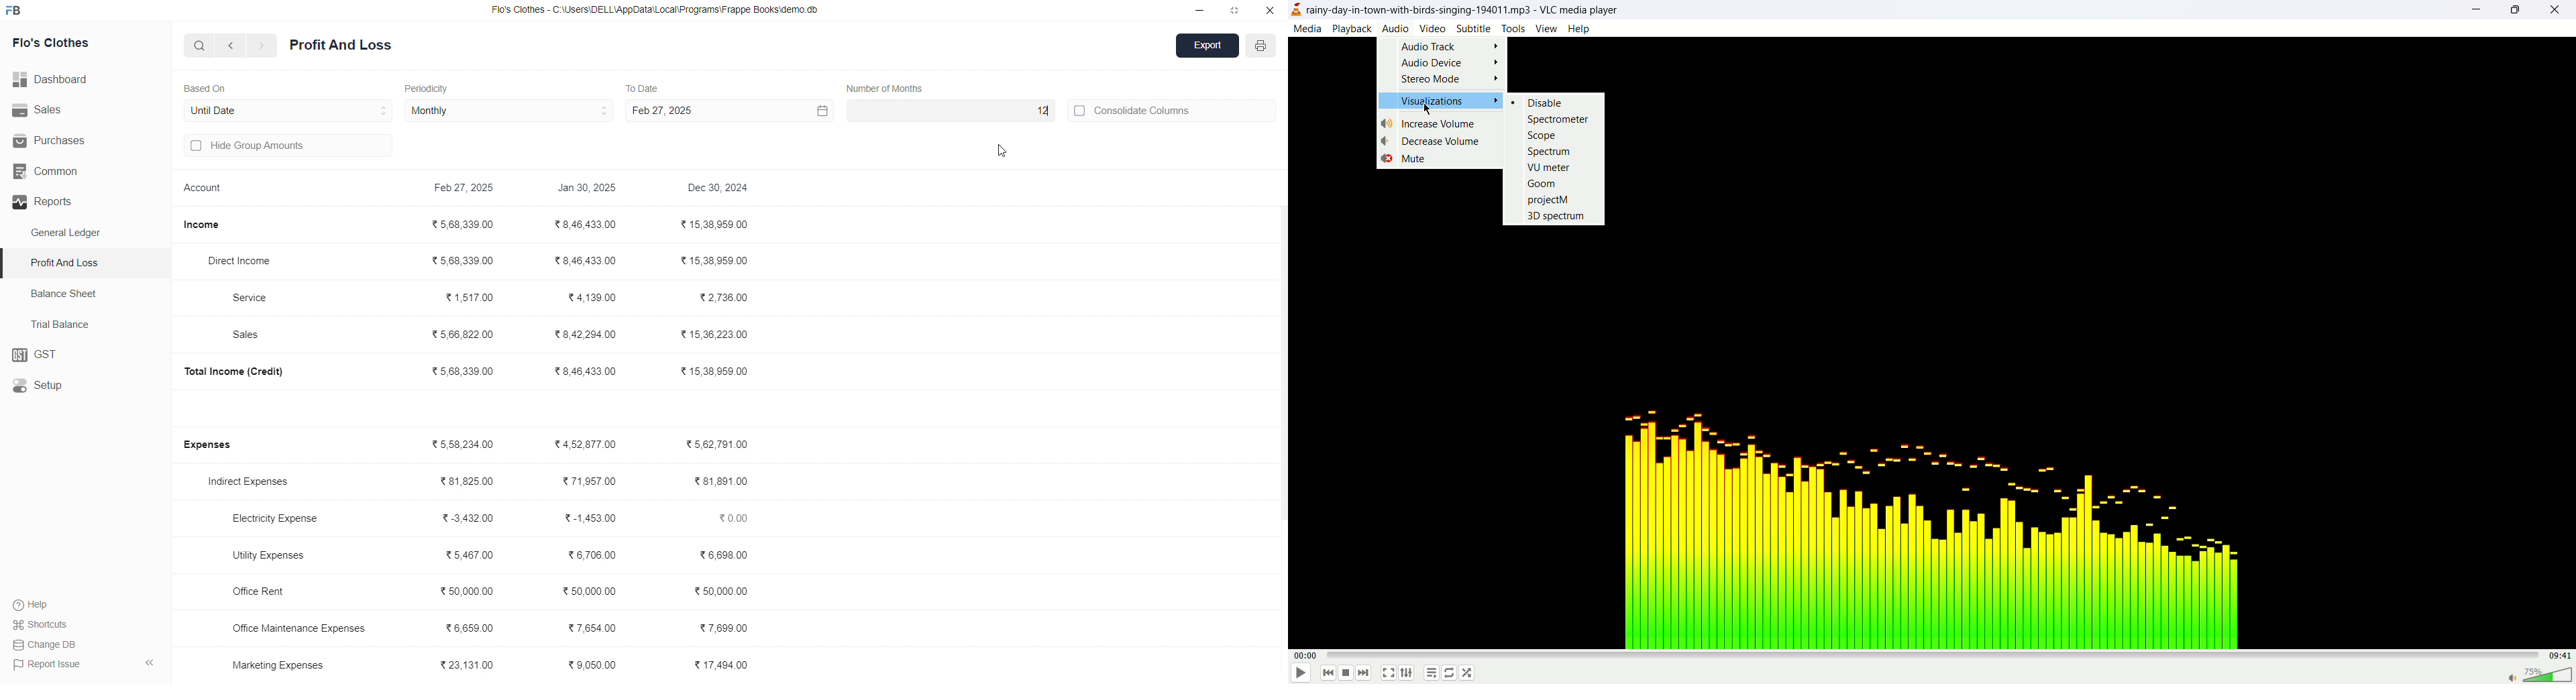  Describe the element at coordinates (48, 663) in the screenshot. I see `Report Issue` at that location.